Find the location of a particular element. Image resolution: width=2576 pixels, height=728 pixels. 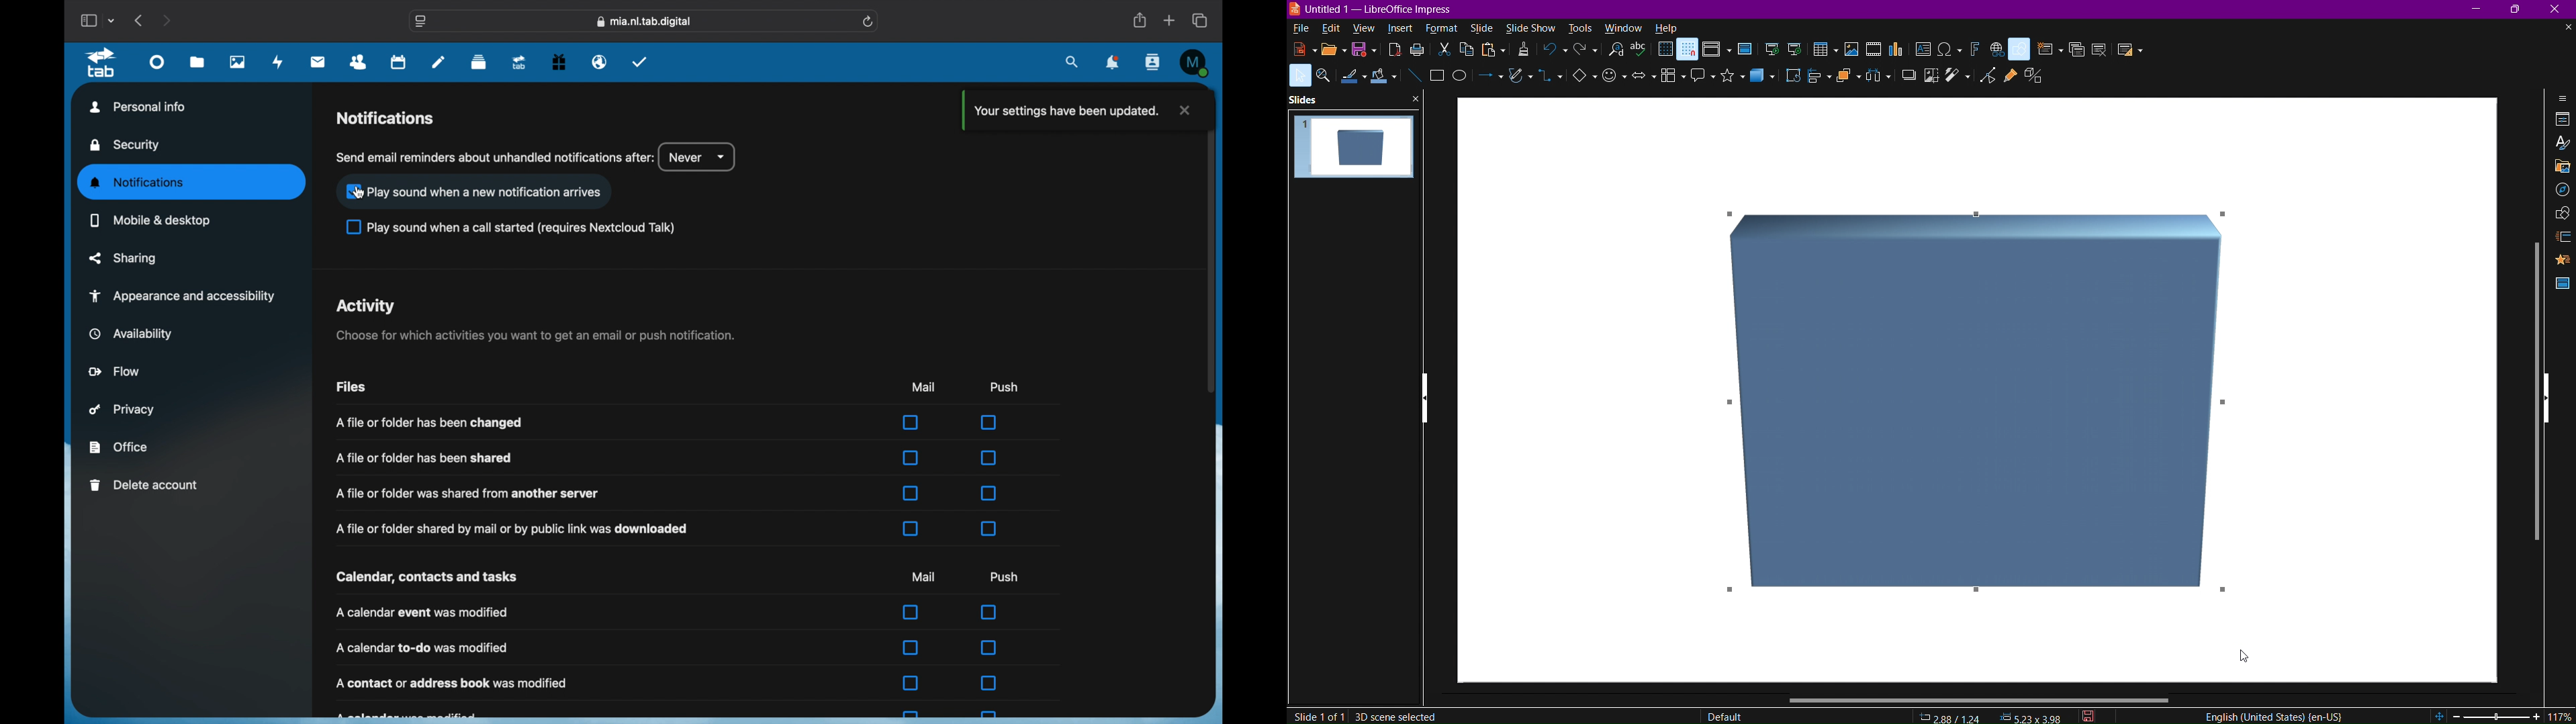

privacy is located at coordinates (123, 410).